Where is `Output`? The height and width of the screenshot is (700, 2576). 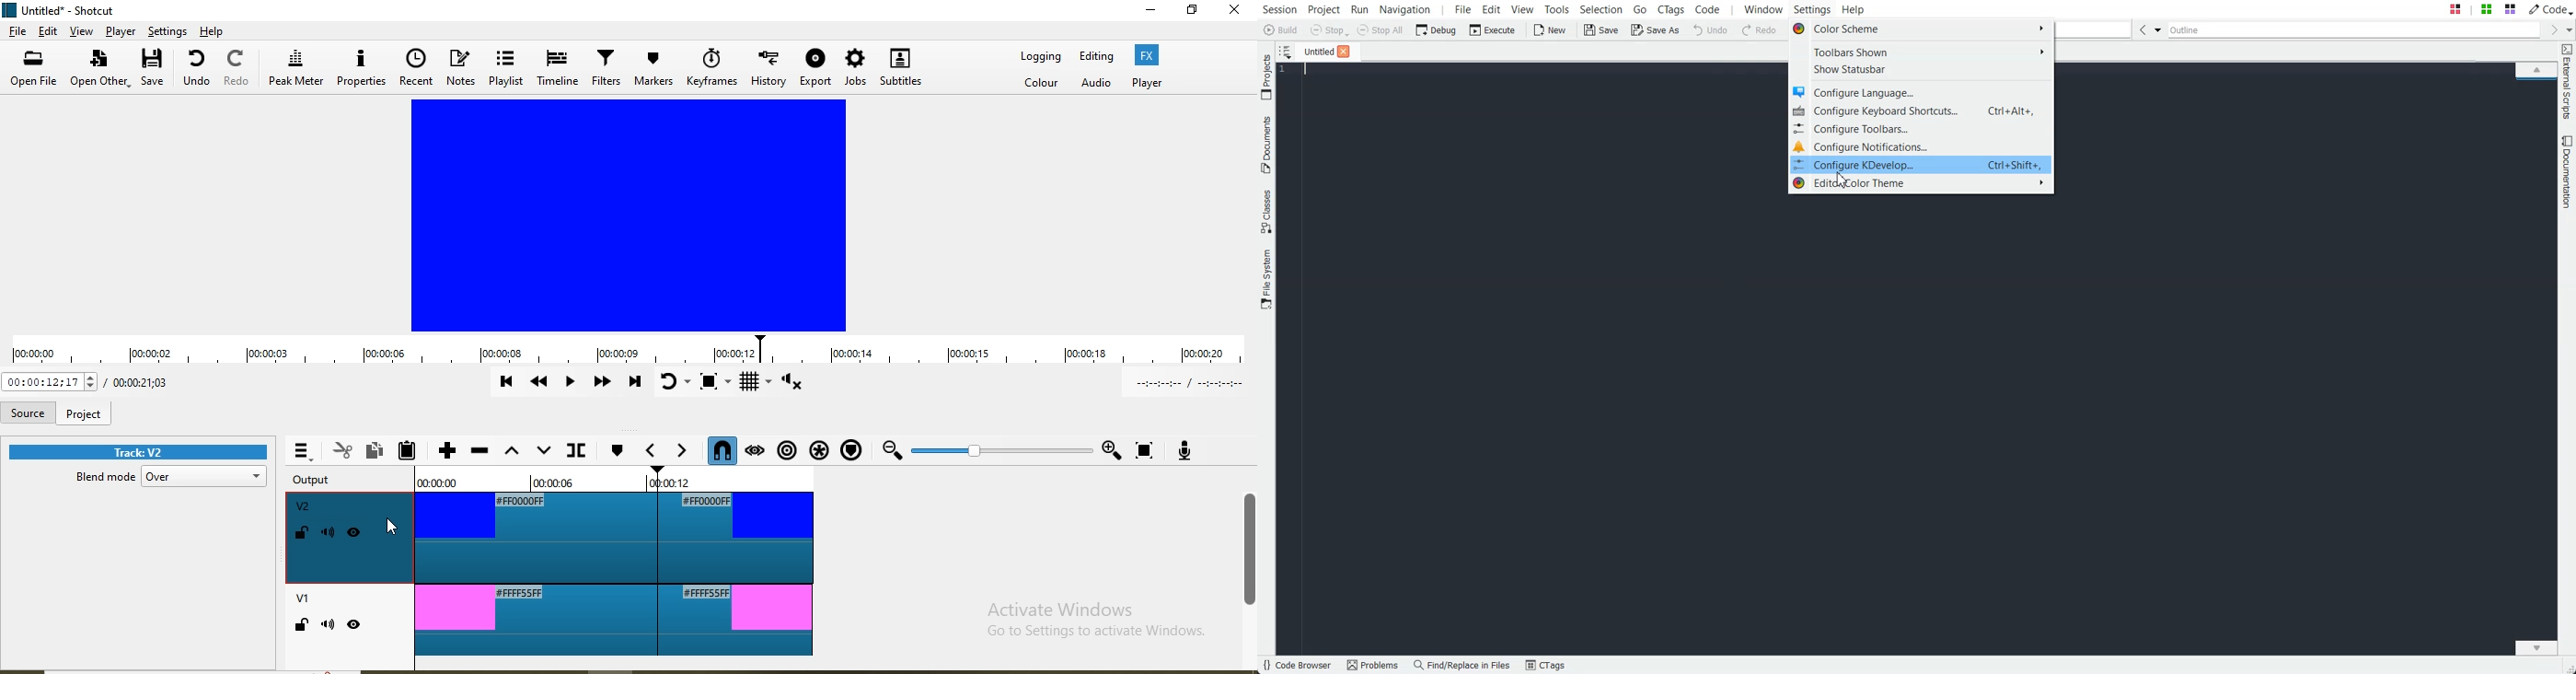
Output is located at coordinates (318, 481).